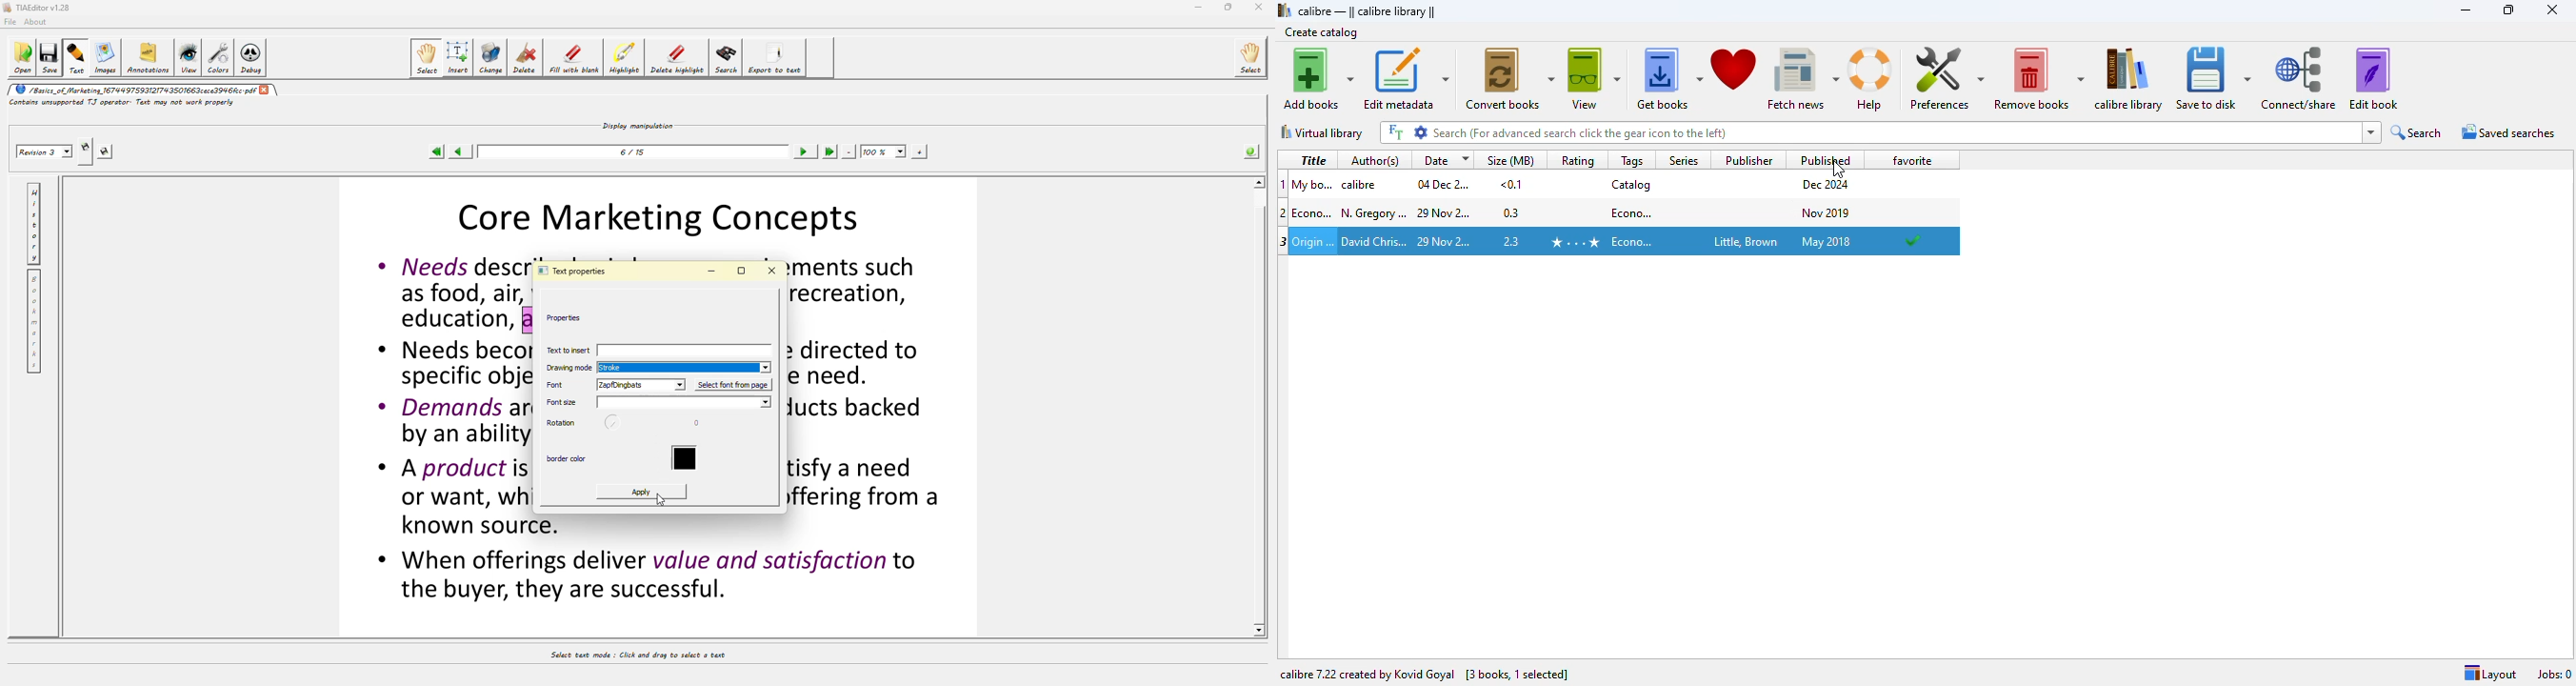 The width and height of the screenshot is (2576, 700). I want to click on 3, so click(1284, 242).